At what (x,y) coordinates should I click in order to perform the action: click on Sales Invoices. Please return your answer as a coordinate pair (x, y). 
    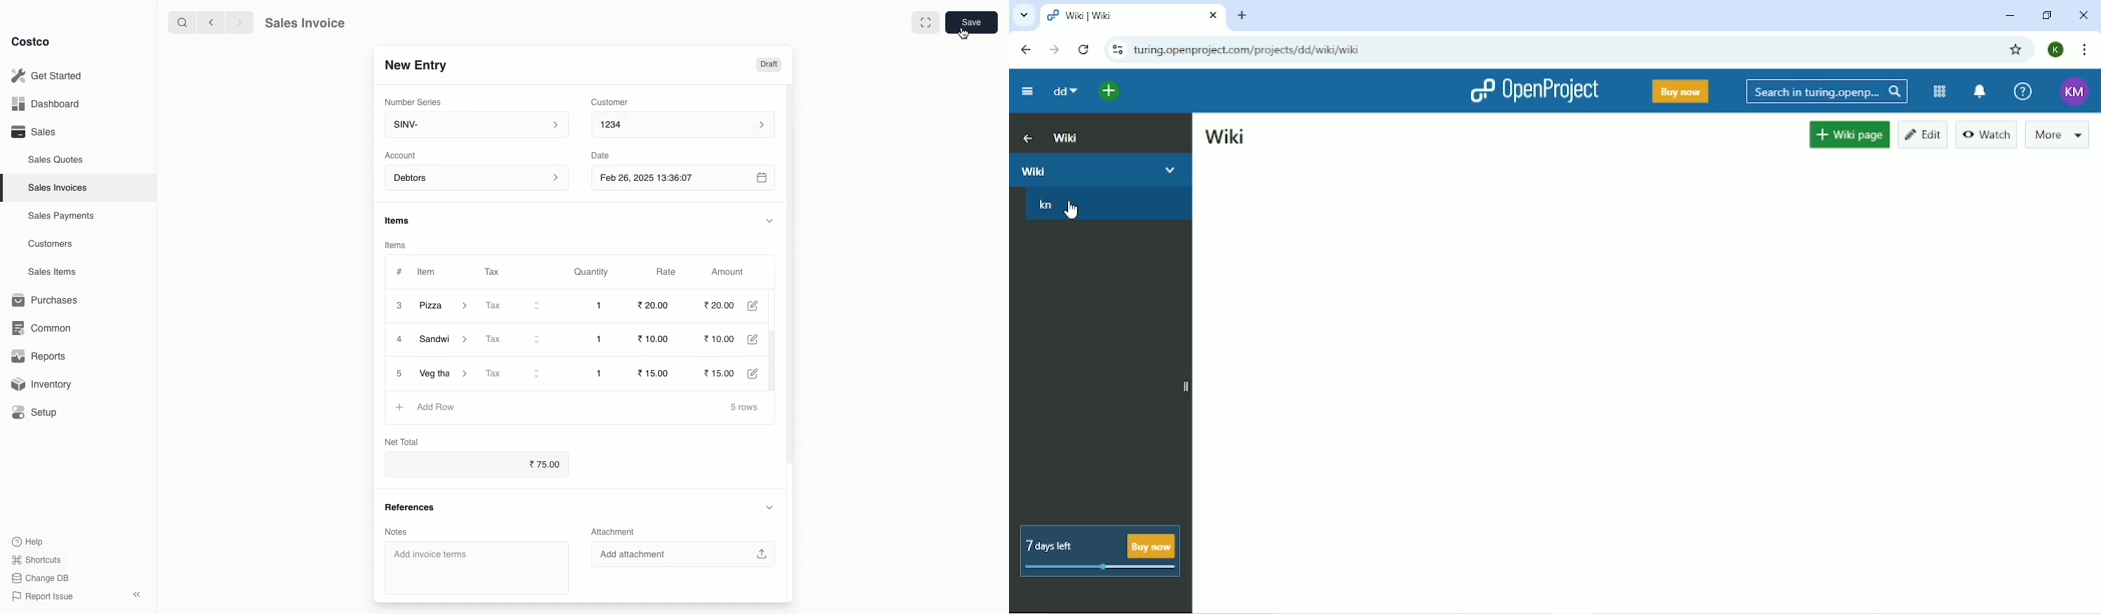
    Looking at the image, I should click on (58, 188).